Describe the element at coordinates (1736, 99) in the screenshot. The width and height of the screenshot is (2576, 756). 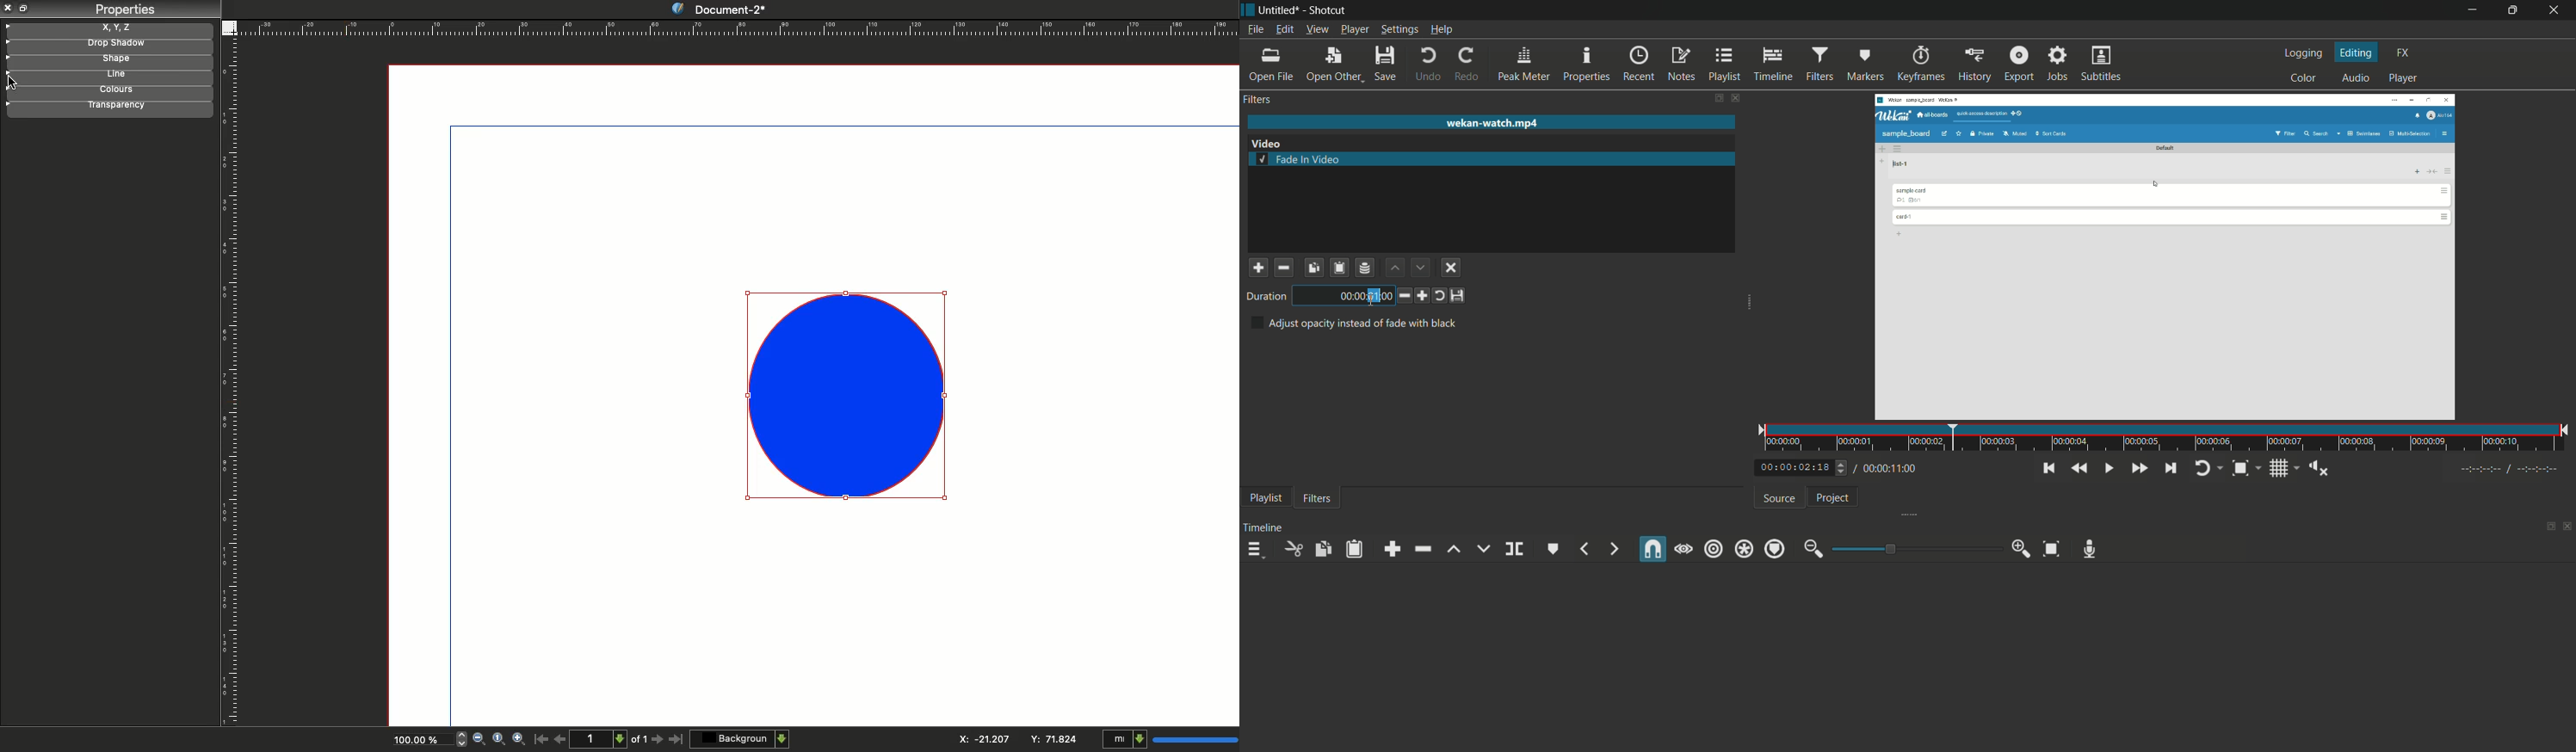
I see `close filter` at that location.